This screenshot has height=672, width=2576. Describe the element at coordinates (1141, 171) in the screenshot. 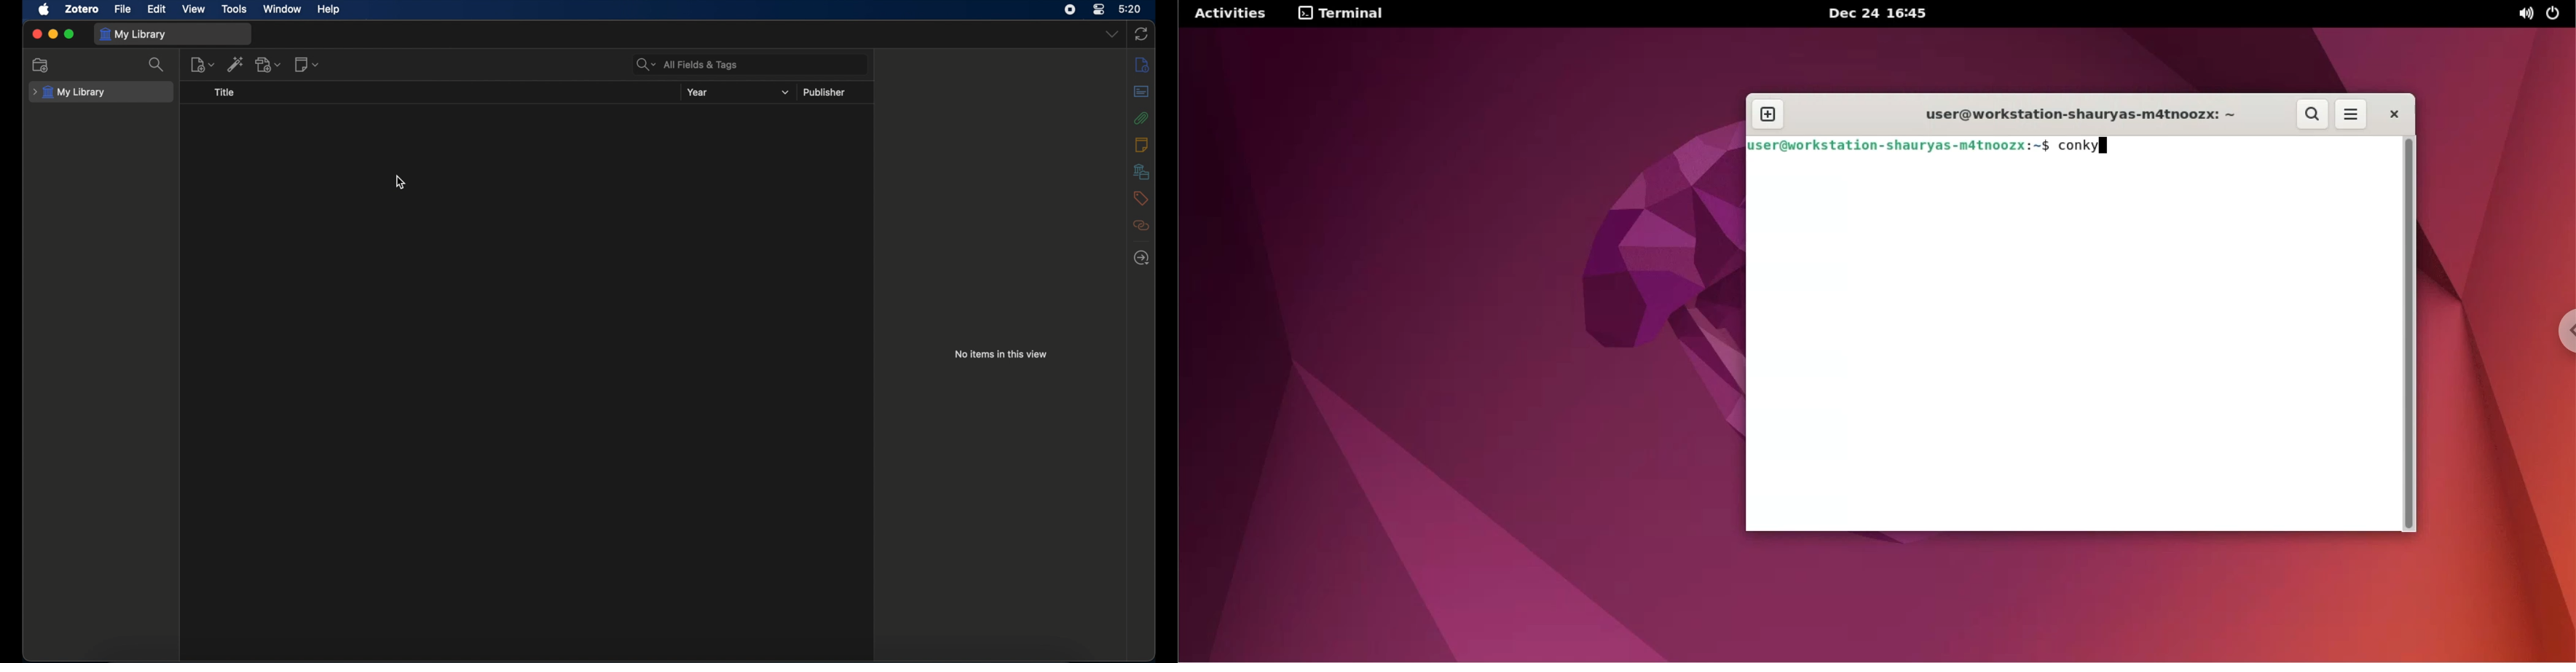

I see `libraries` at that location.